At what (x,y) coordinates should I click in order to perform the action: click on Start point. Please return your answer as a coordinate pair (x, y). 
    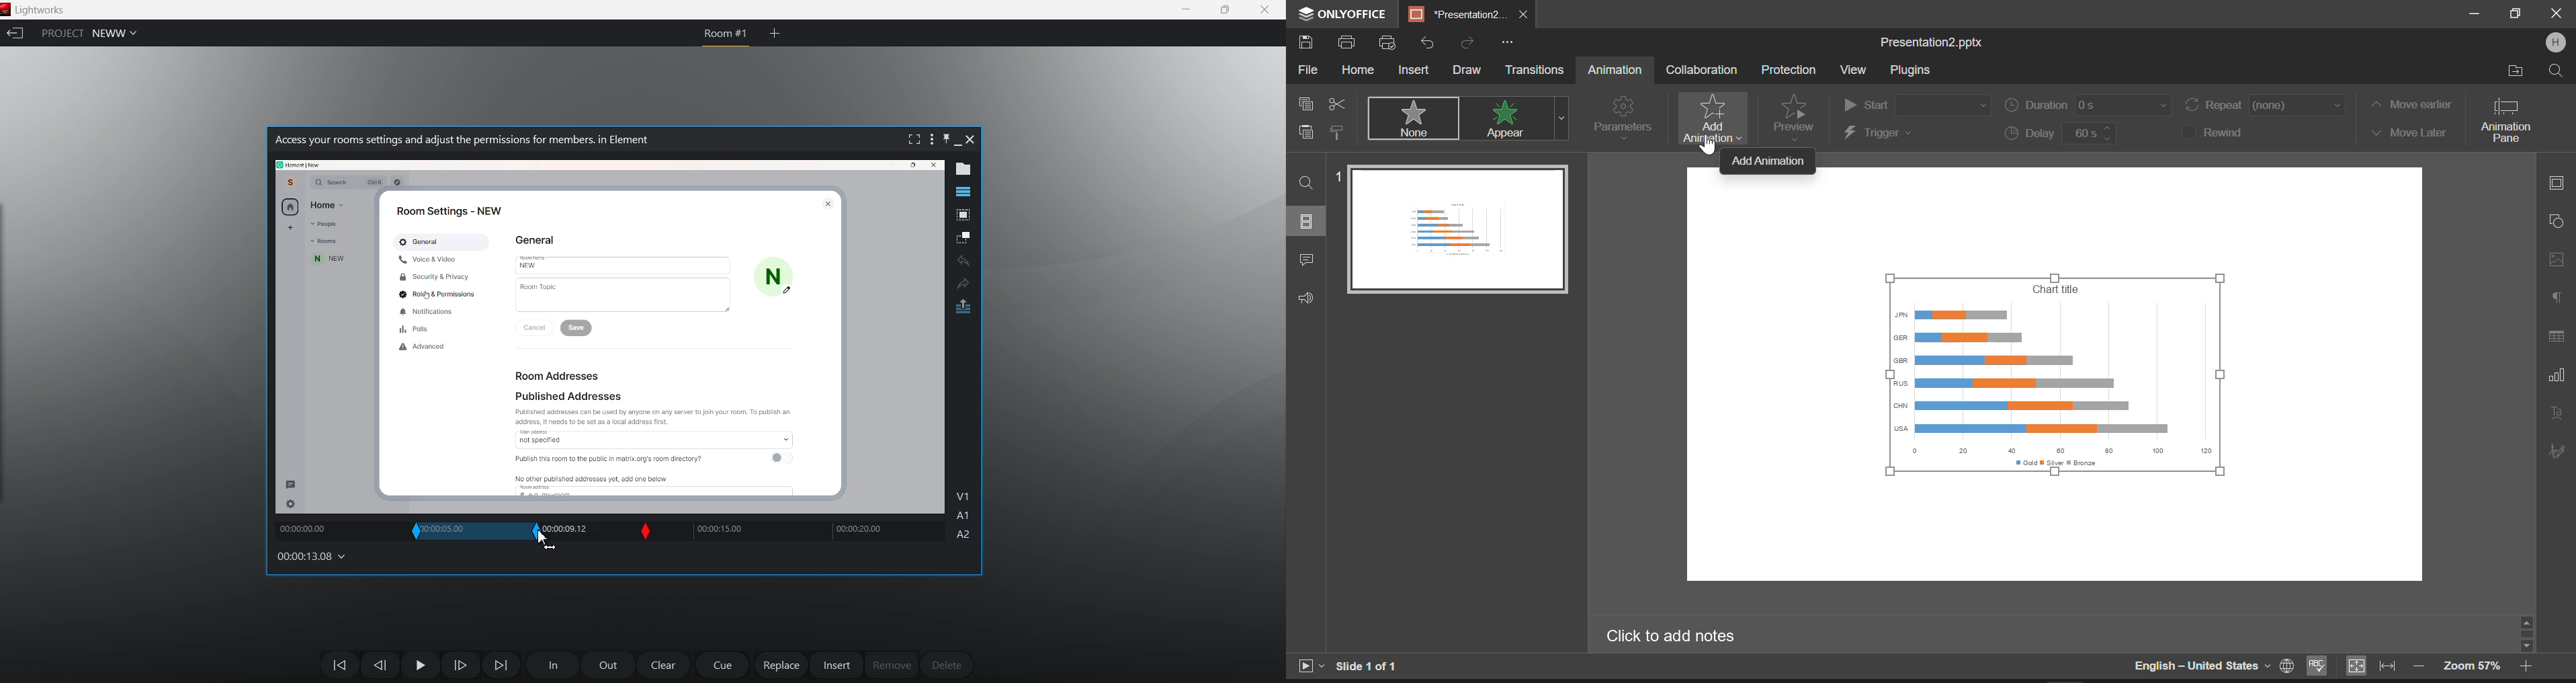
    Looking at the image, I should click on (1916, 102).